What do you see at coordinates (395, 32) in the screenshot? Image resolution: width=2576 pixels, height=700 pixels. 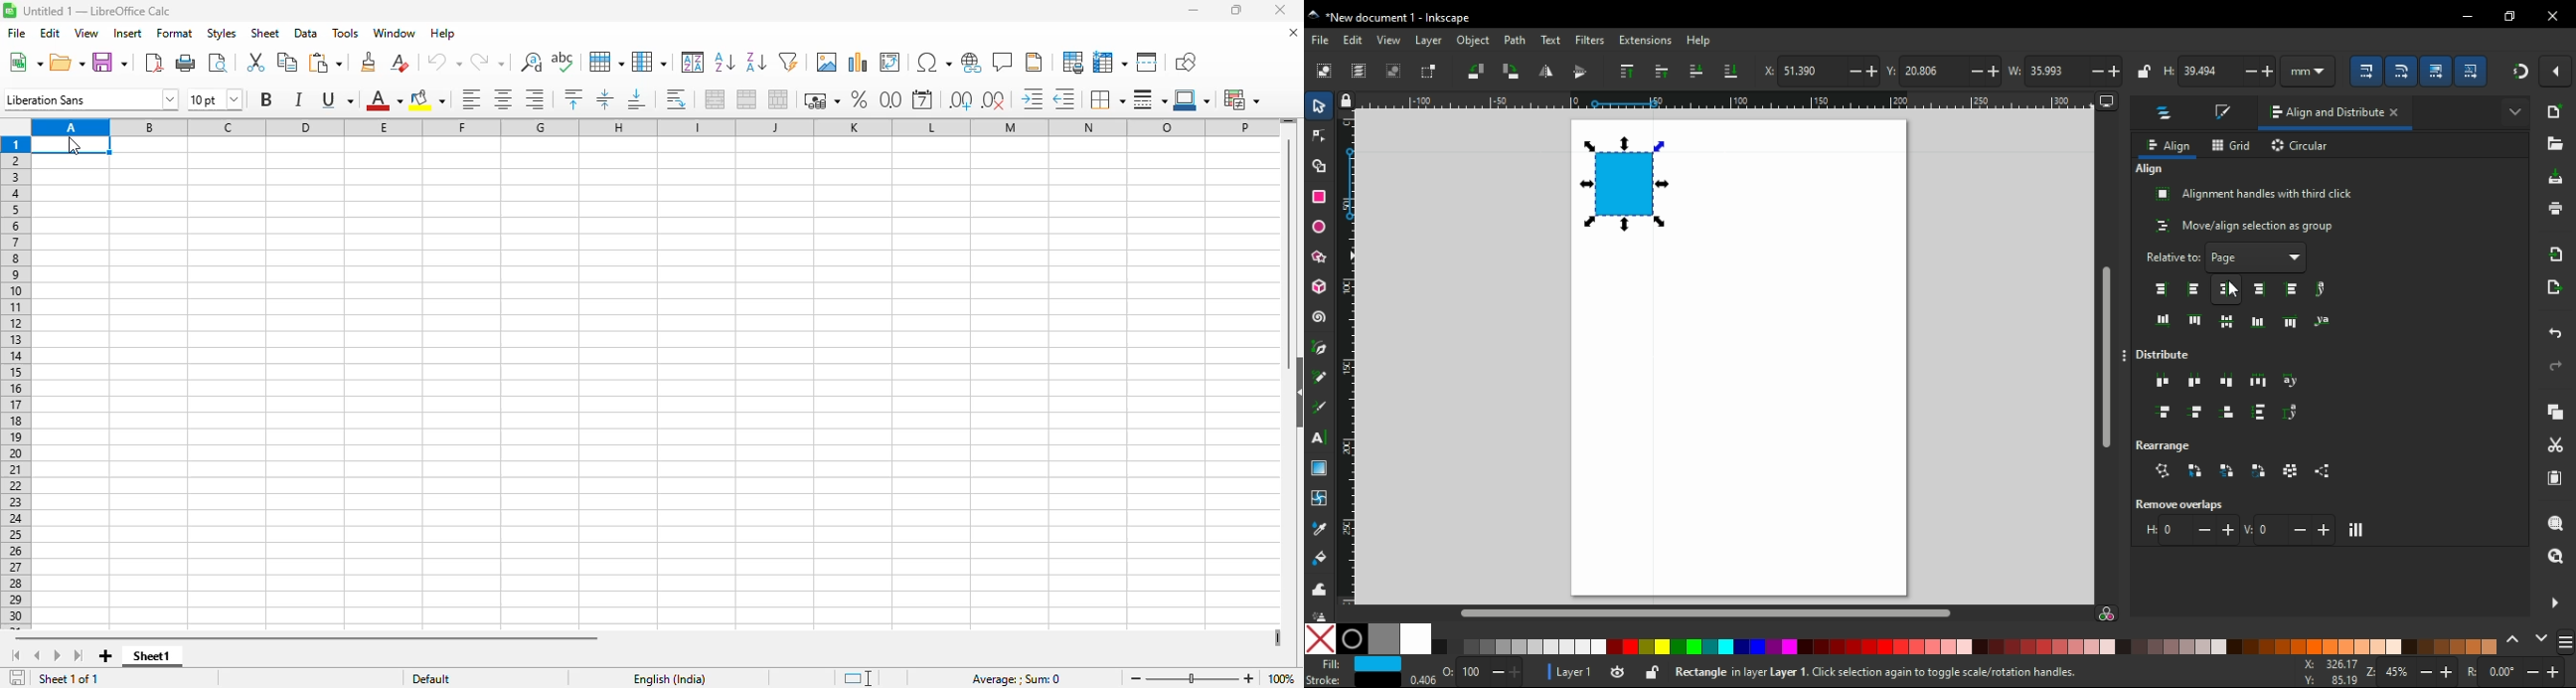 I see `window` at bounding box center [395, 32].